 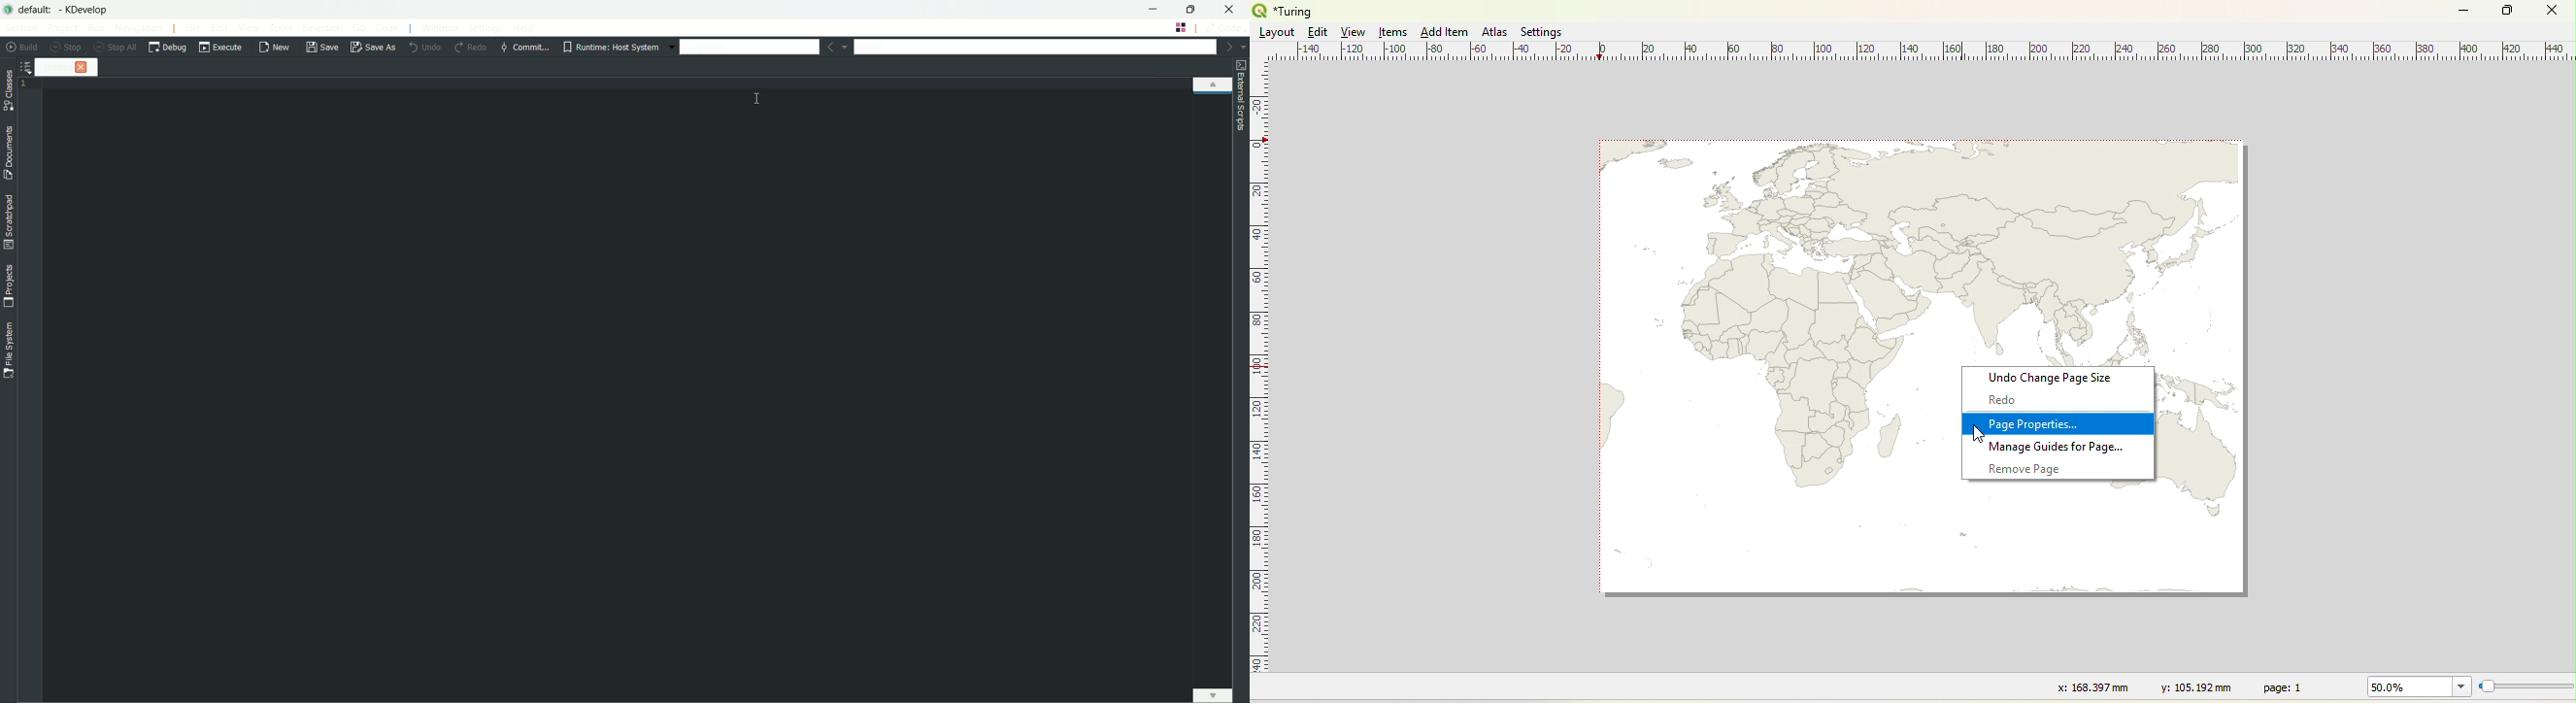 I want to click on Layout, so click(x=1277, y=32).